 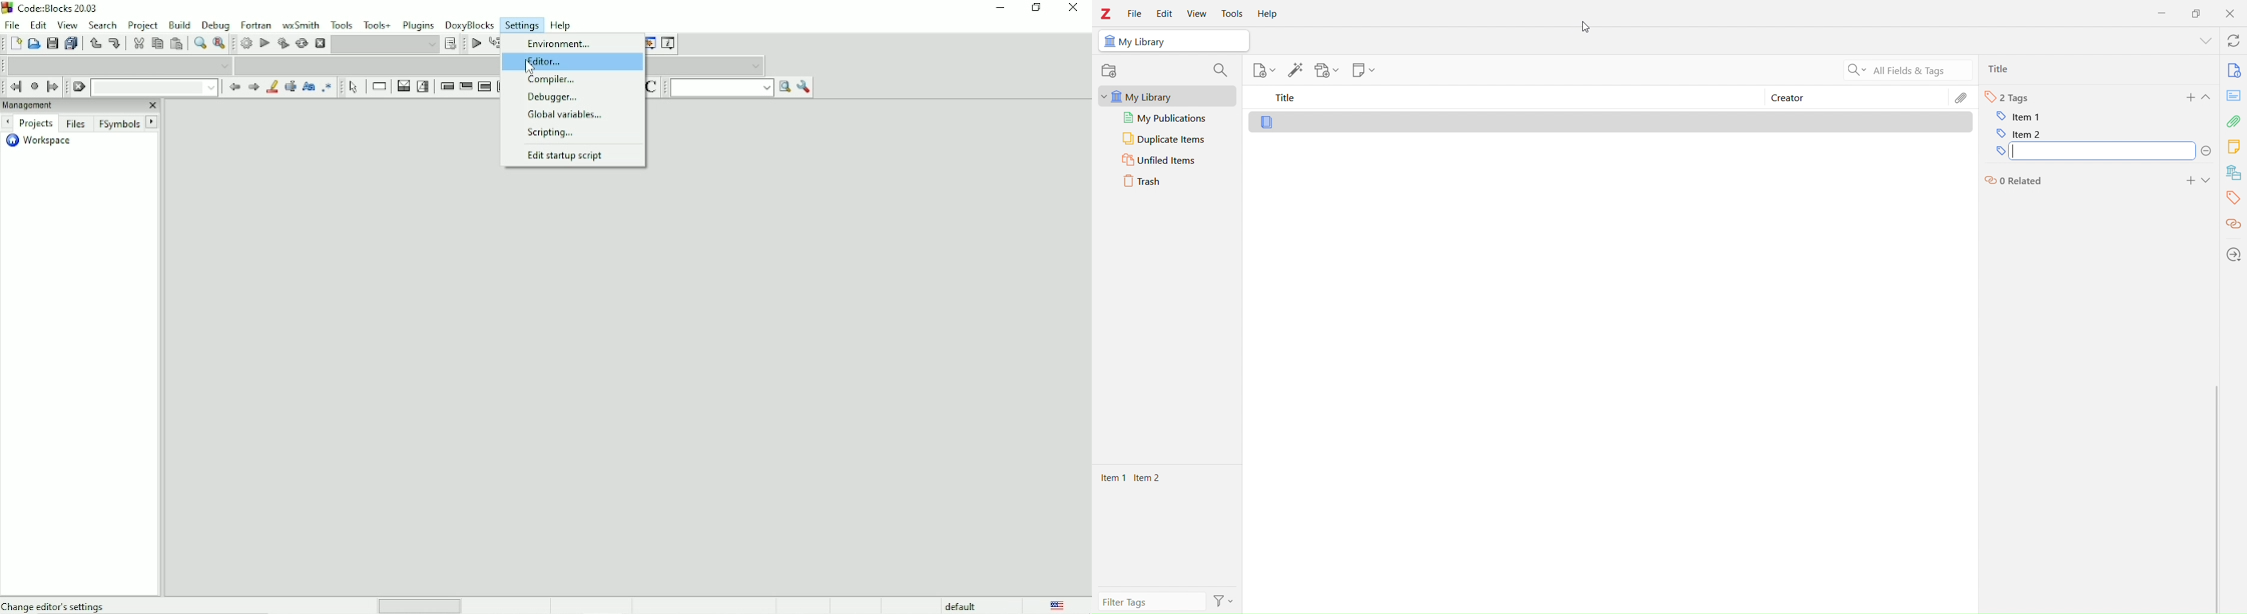 I want to click on delete, so click(x=2202, y=150).